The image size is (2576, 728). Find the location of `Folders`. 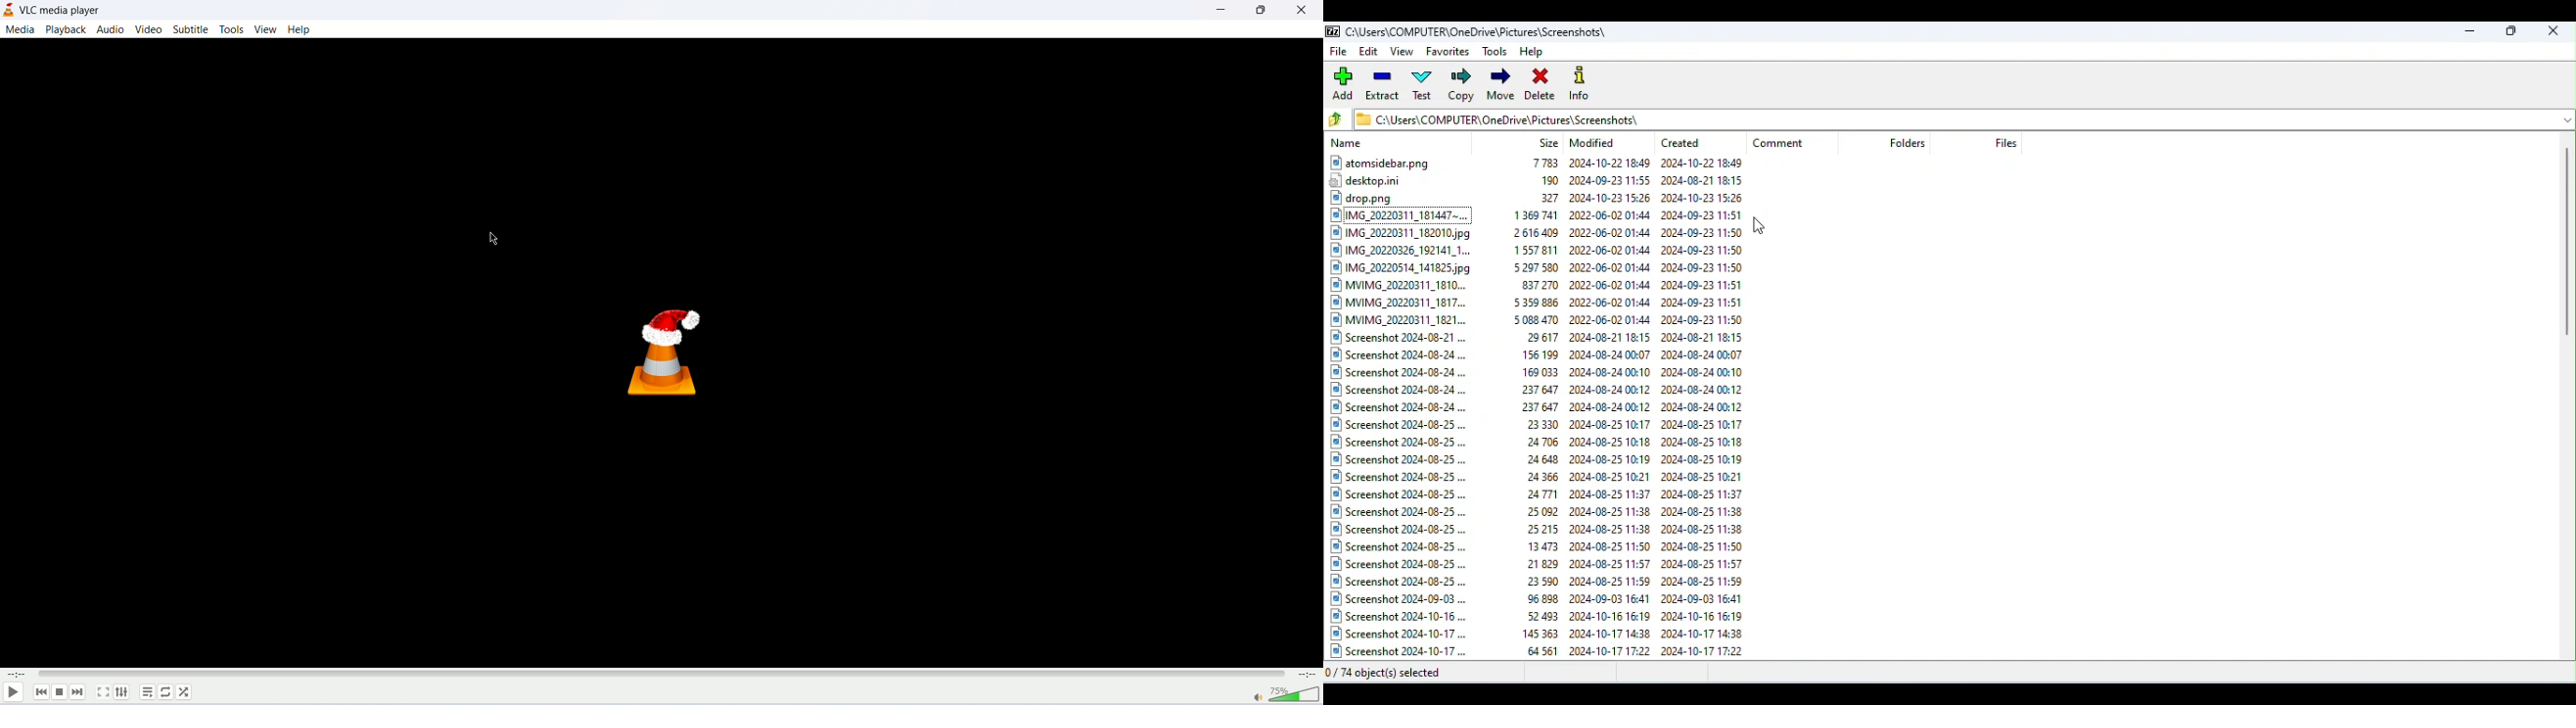

Folders is located at coordinates (1909, 143).